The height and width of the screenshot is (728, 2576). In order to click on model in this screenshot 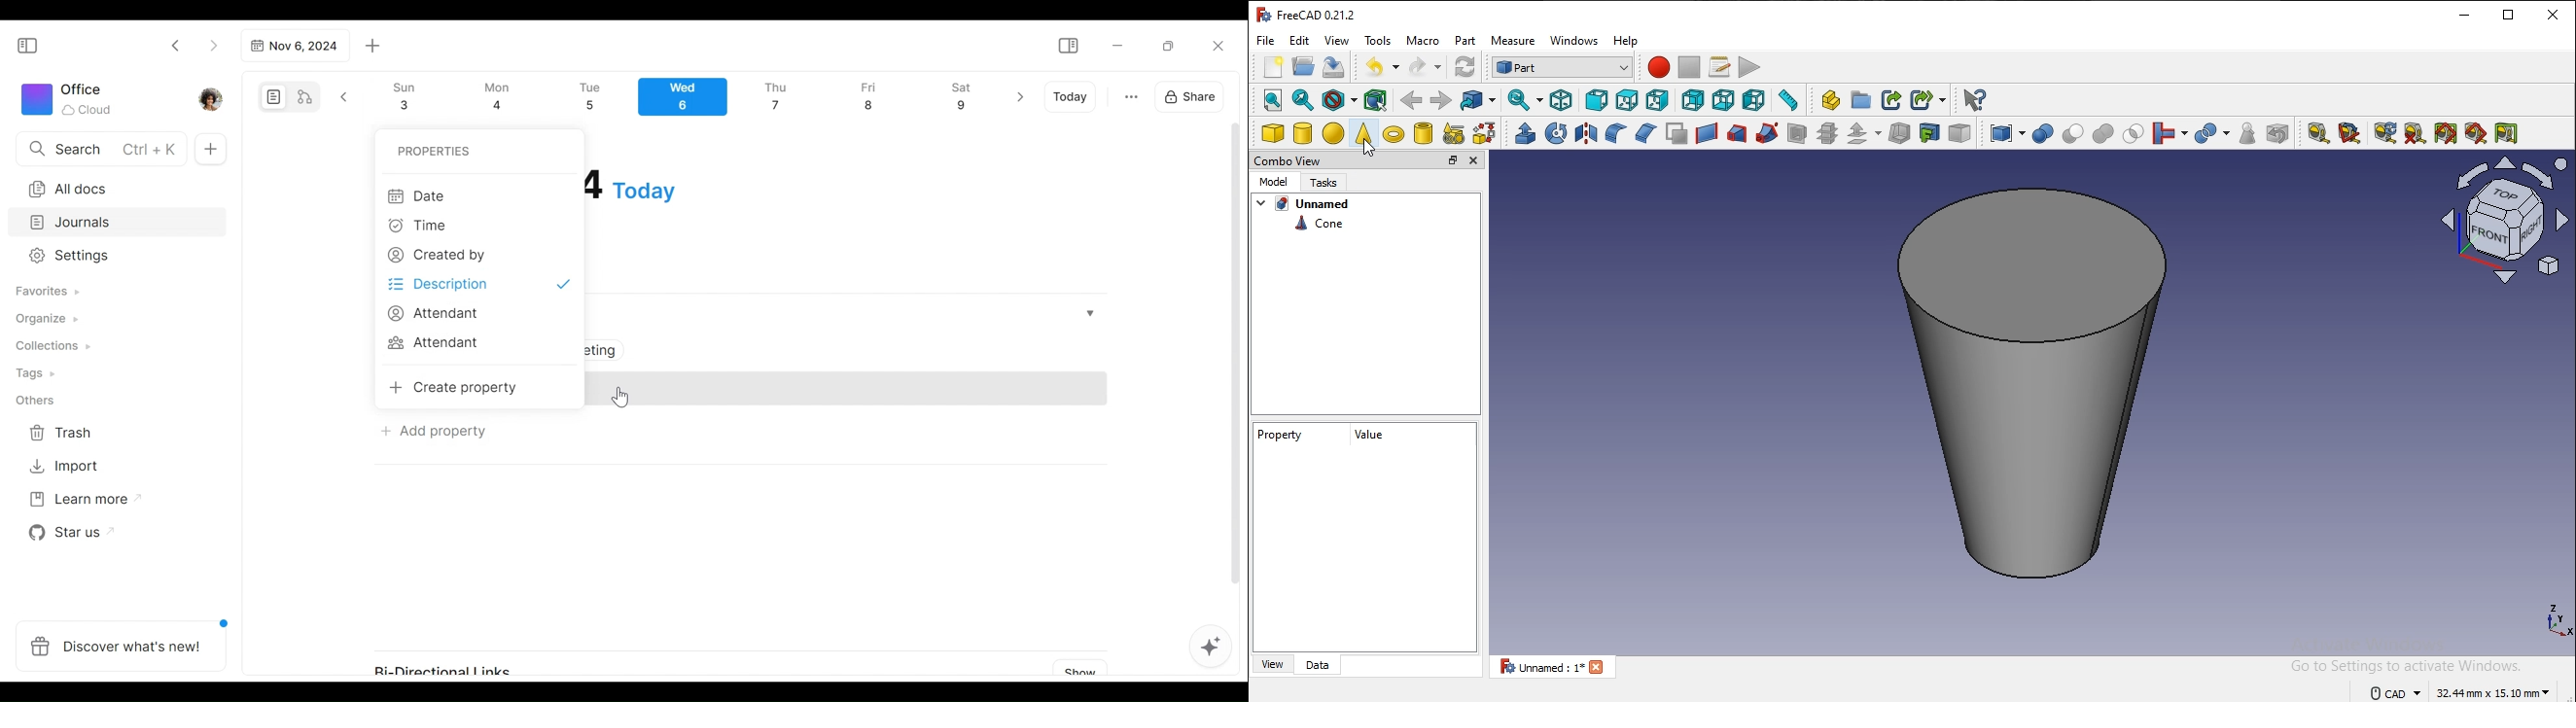, I will do `click(1273, 181)`.